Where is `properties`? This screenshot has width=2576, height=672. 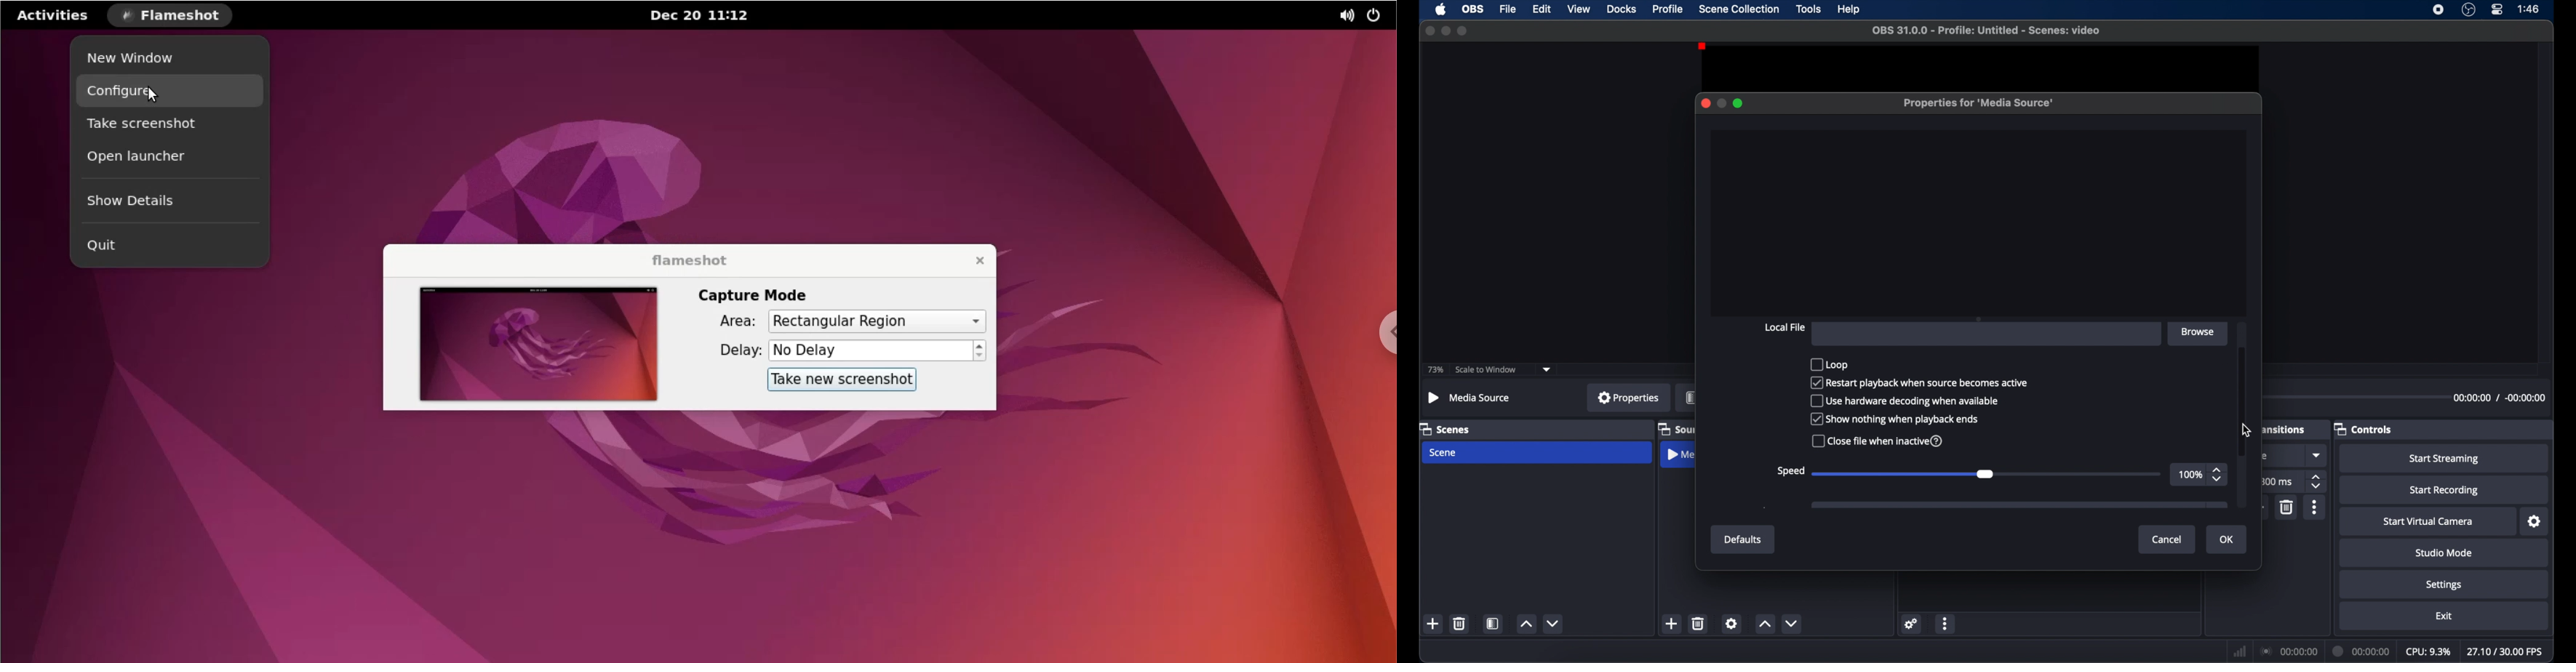
properties is located at coordinates (1629, 397).